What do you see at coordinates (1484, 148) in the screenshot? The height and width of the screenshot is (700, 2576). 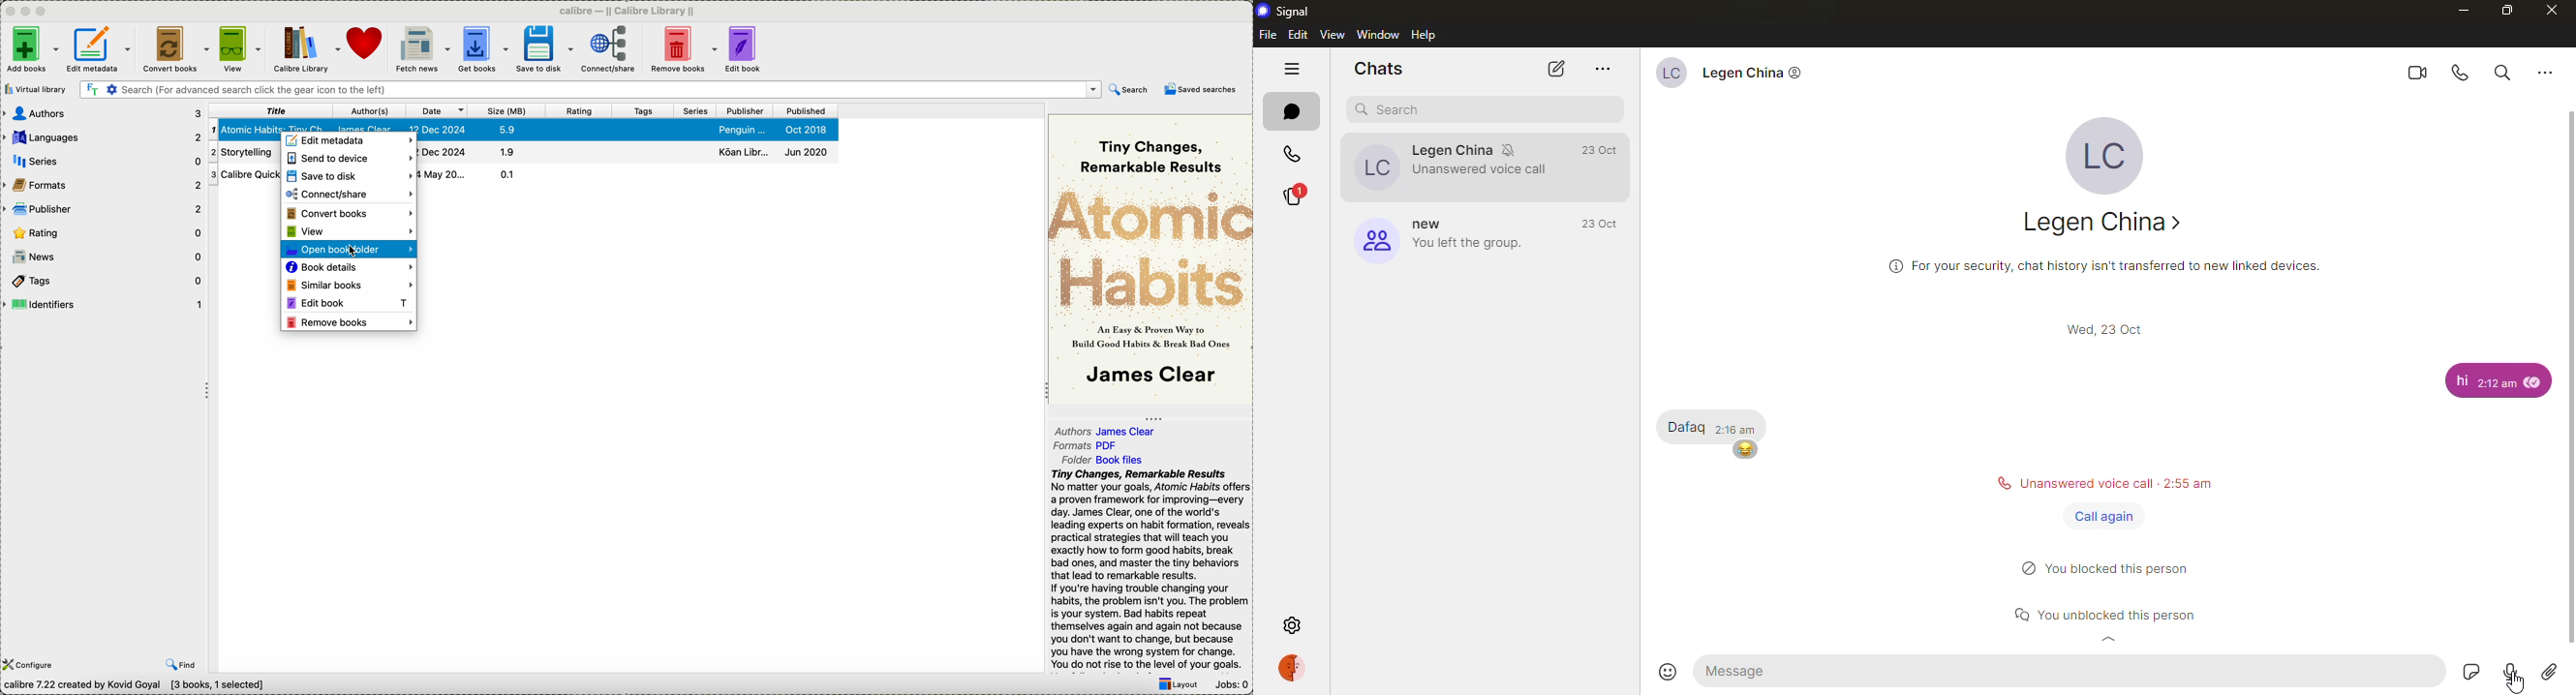 I see `contact` at bounding box center [1484, 148].